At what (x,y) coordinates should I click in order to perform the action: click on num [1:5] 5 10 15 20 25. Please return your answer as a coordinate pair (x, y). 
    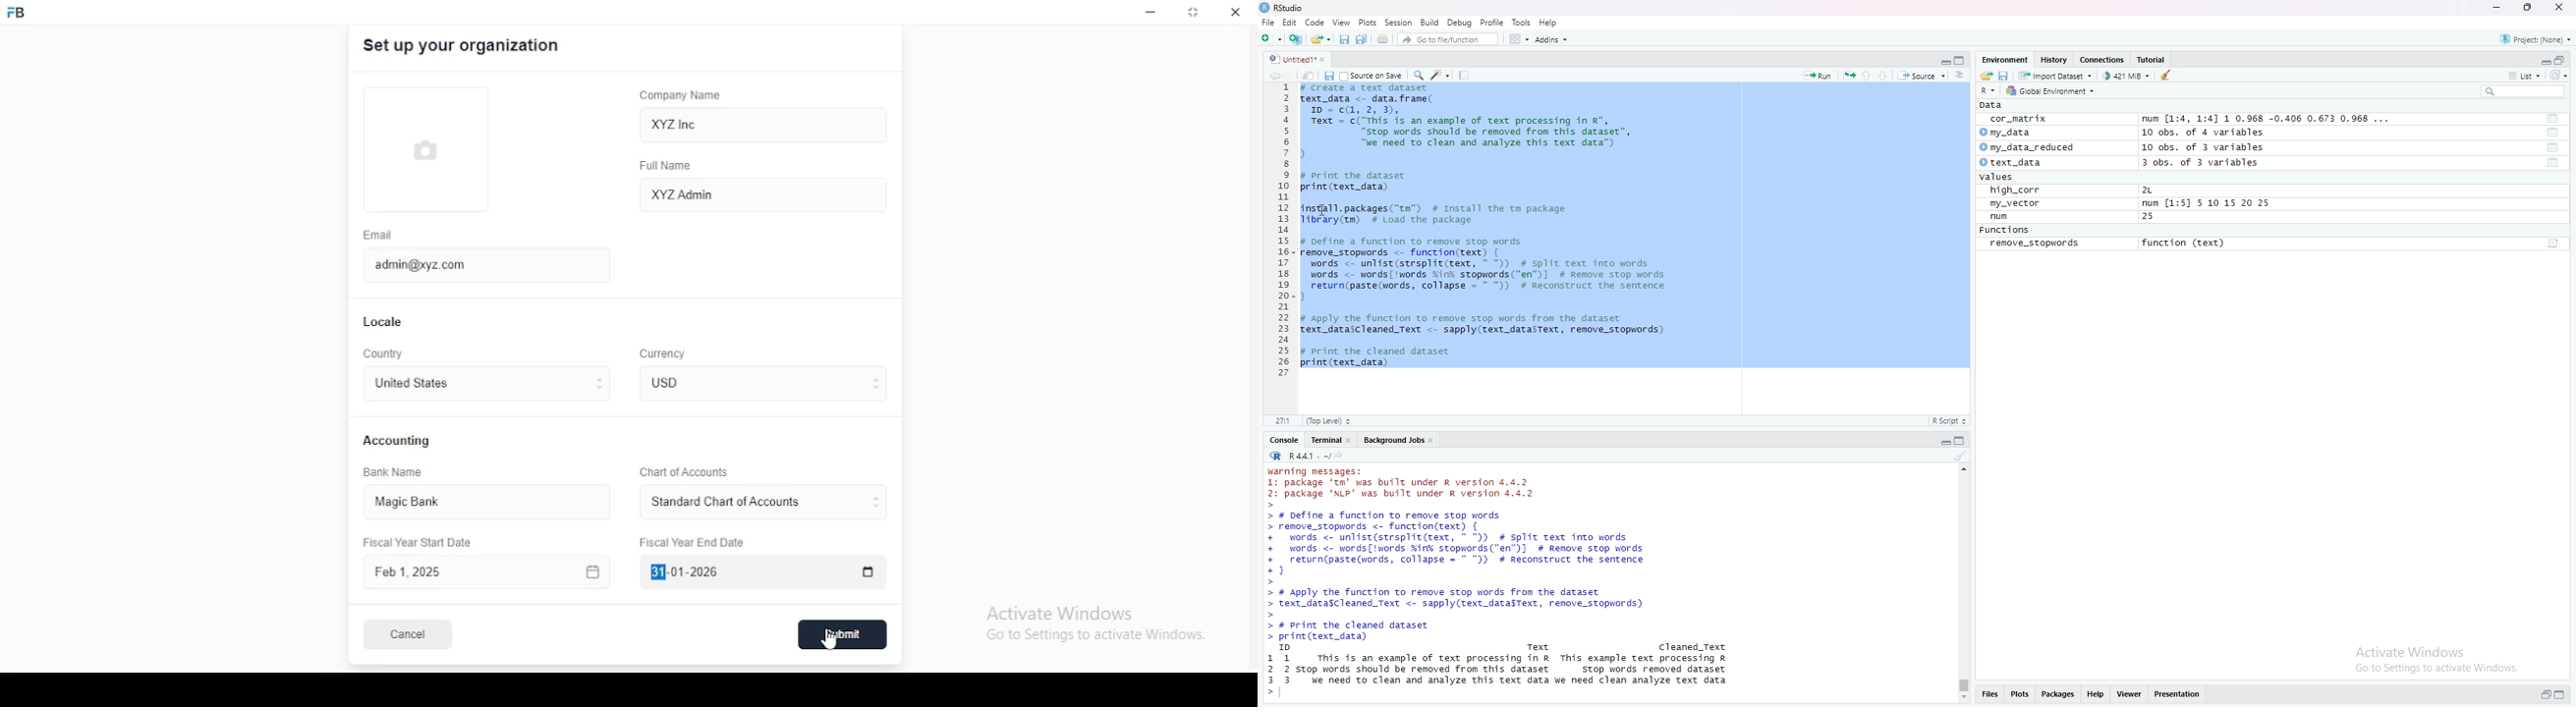
    Looking at the image, I should click on (2207, 203).